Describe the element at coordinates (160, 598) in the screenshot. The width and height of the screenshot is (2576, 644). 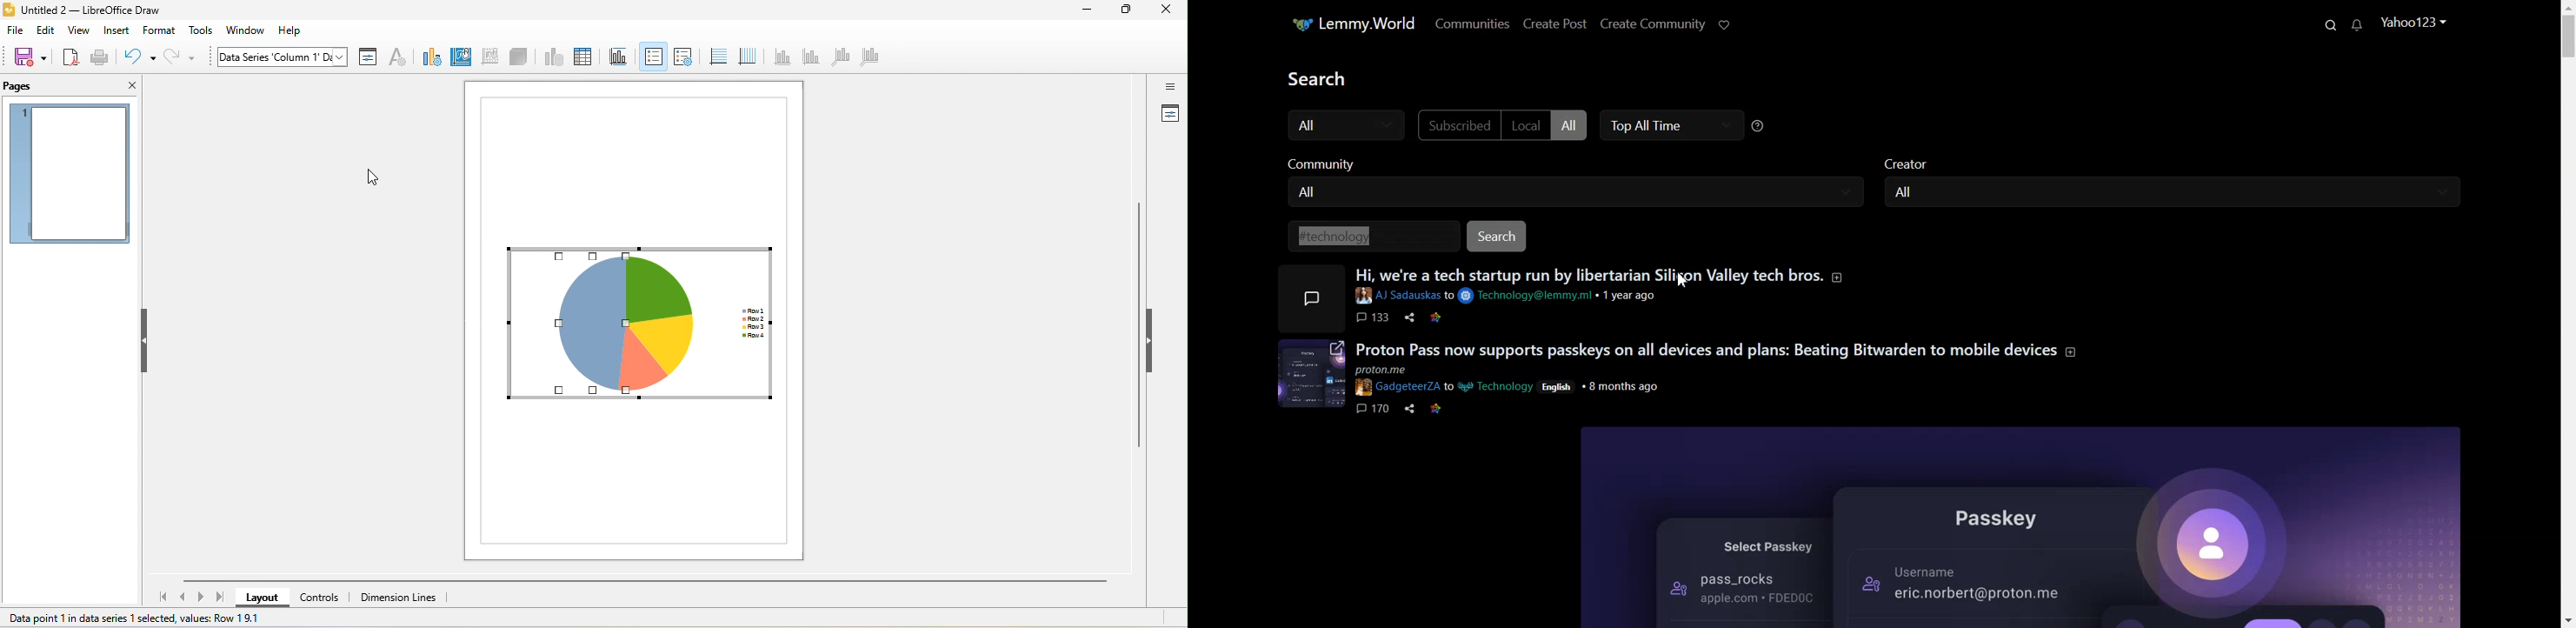
I see `first` at that location.